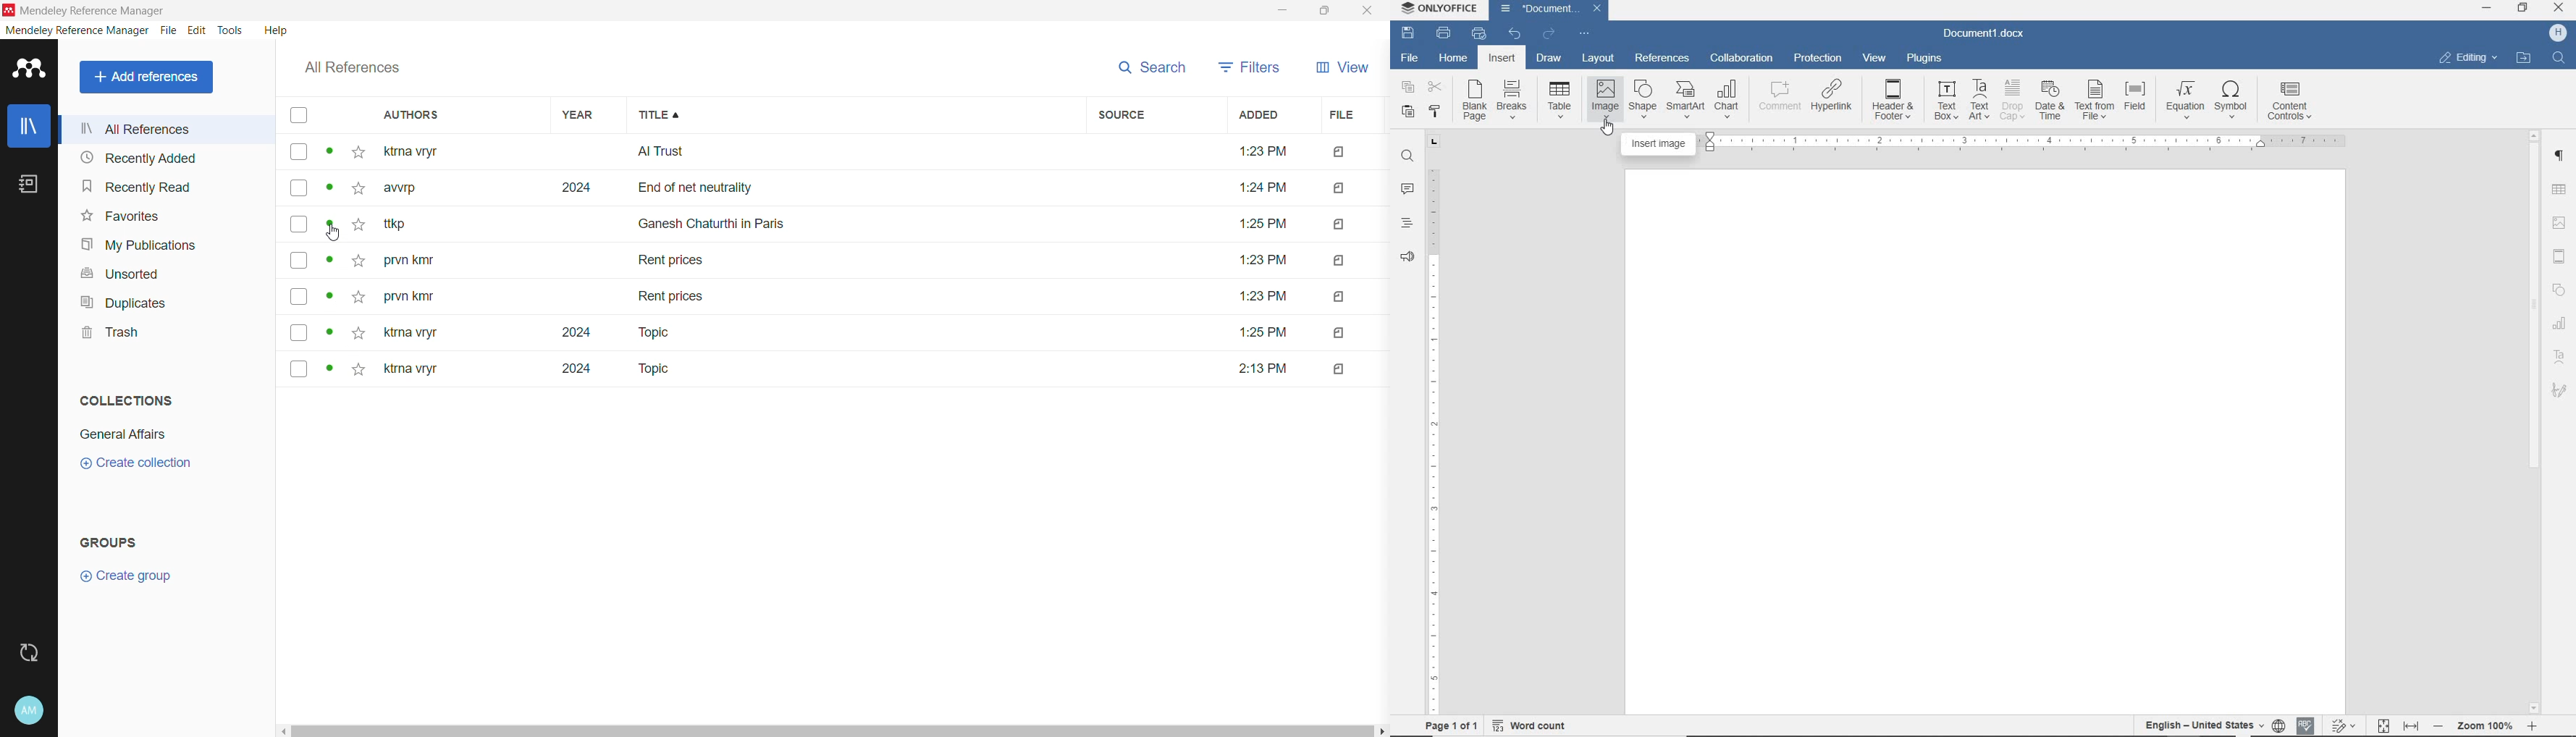 This screenshot has width=2576, height=756. I want to click on image, so click(2561, 222).